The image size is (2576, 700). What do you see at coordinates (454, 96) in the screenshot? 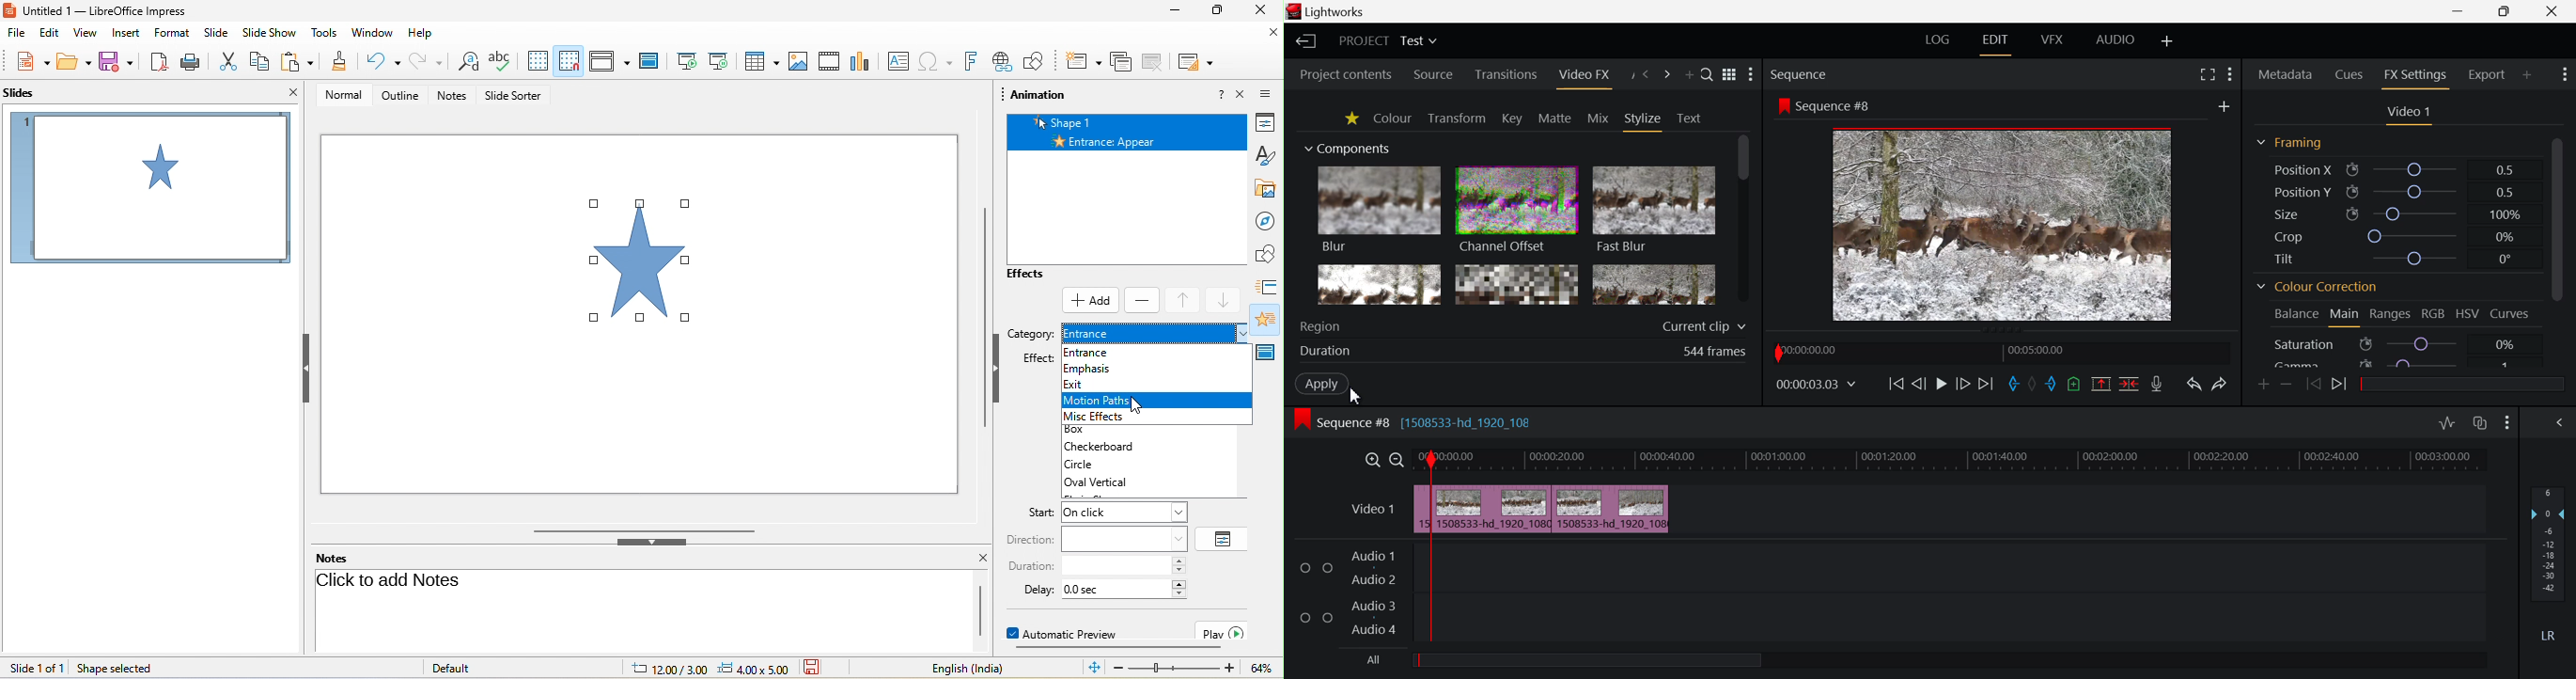
I see `notes` at bounding box center [454, 96].